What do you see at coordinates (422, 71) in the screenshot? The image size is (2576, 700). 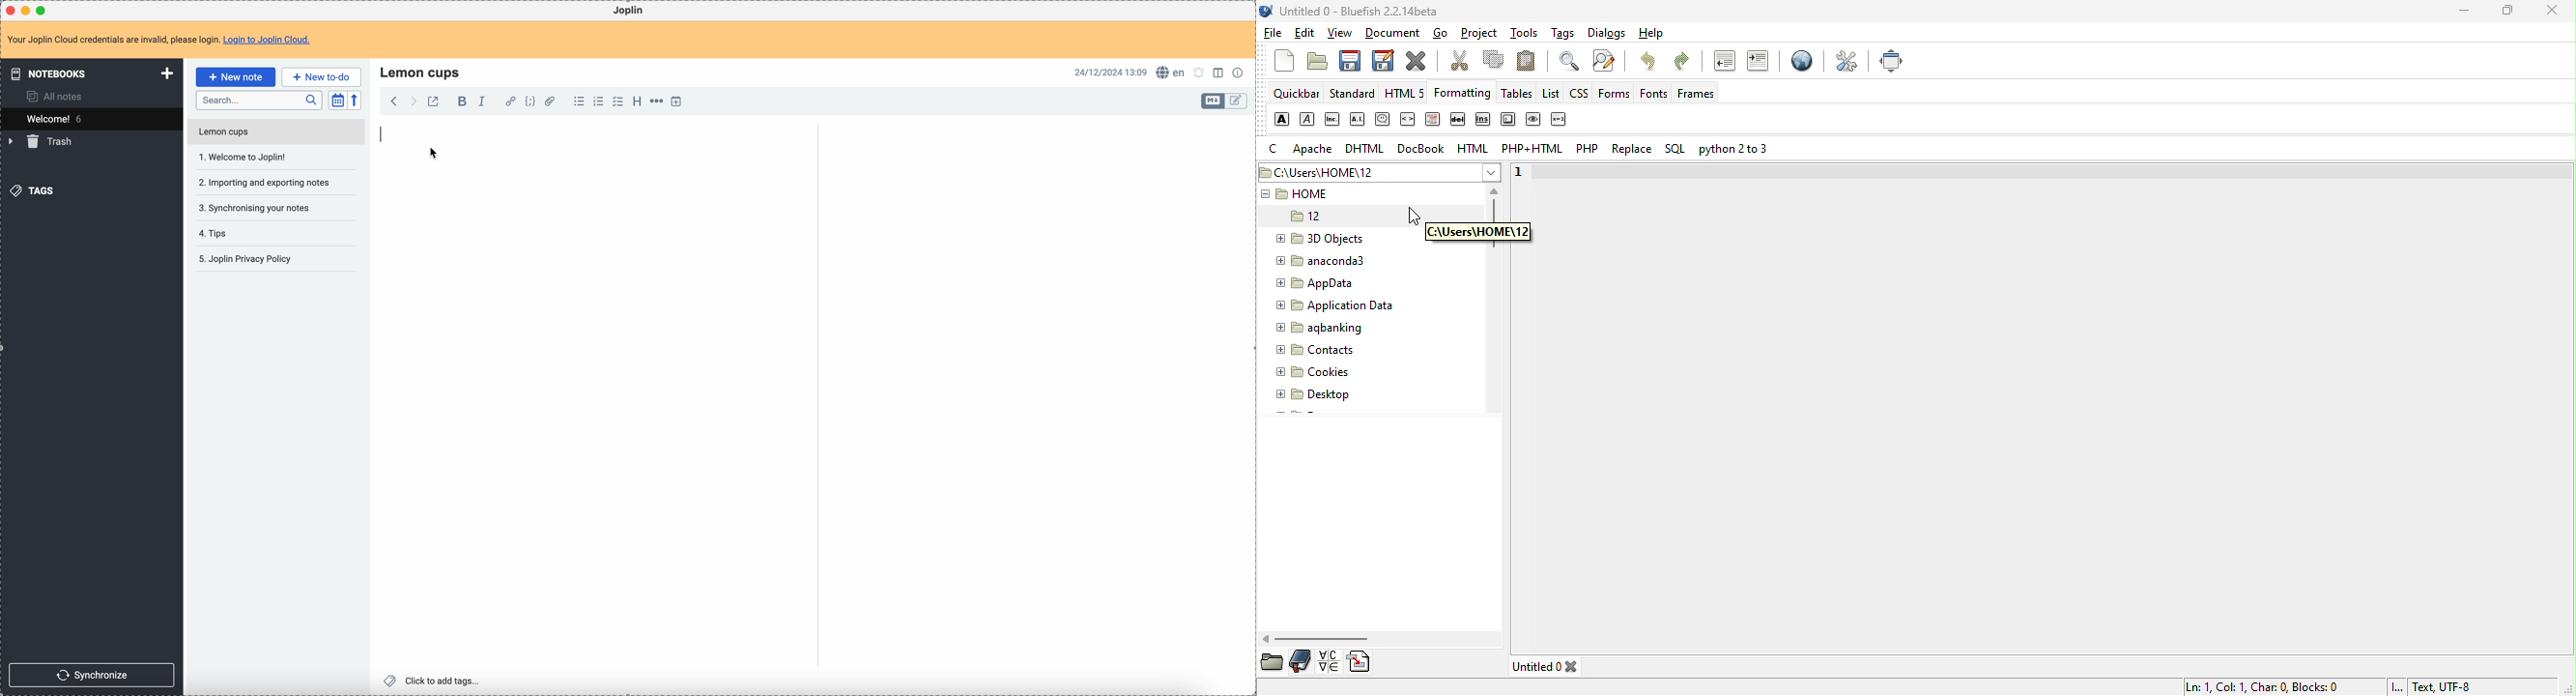 I see `lemon cups` at bounding box center [422, 71].